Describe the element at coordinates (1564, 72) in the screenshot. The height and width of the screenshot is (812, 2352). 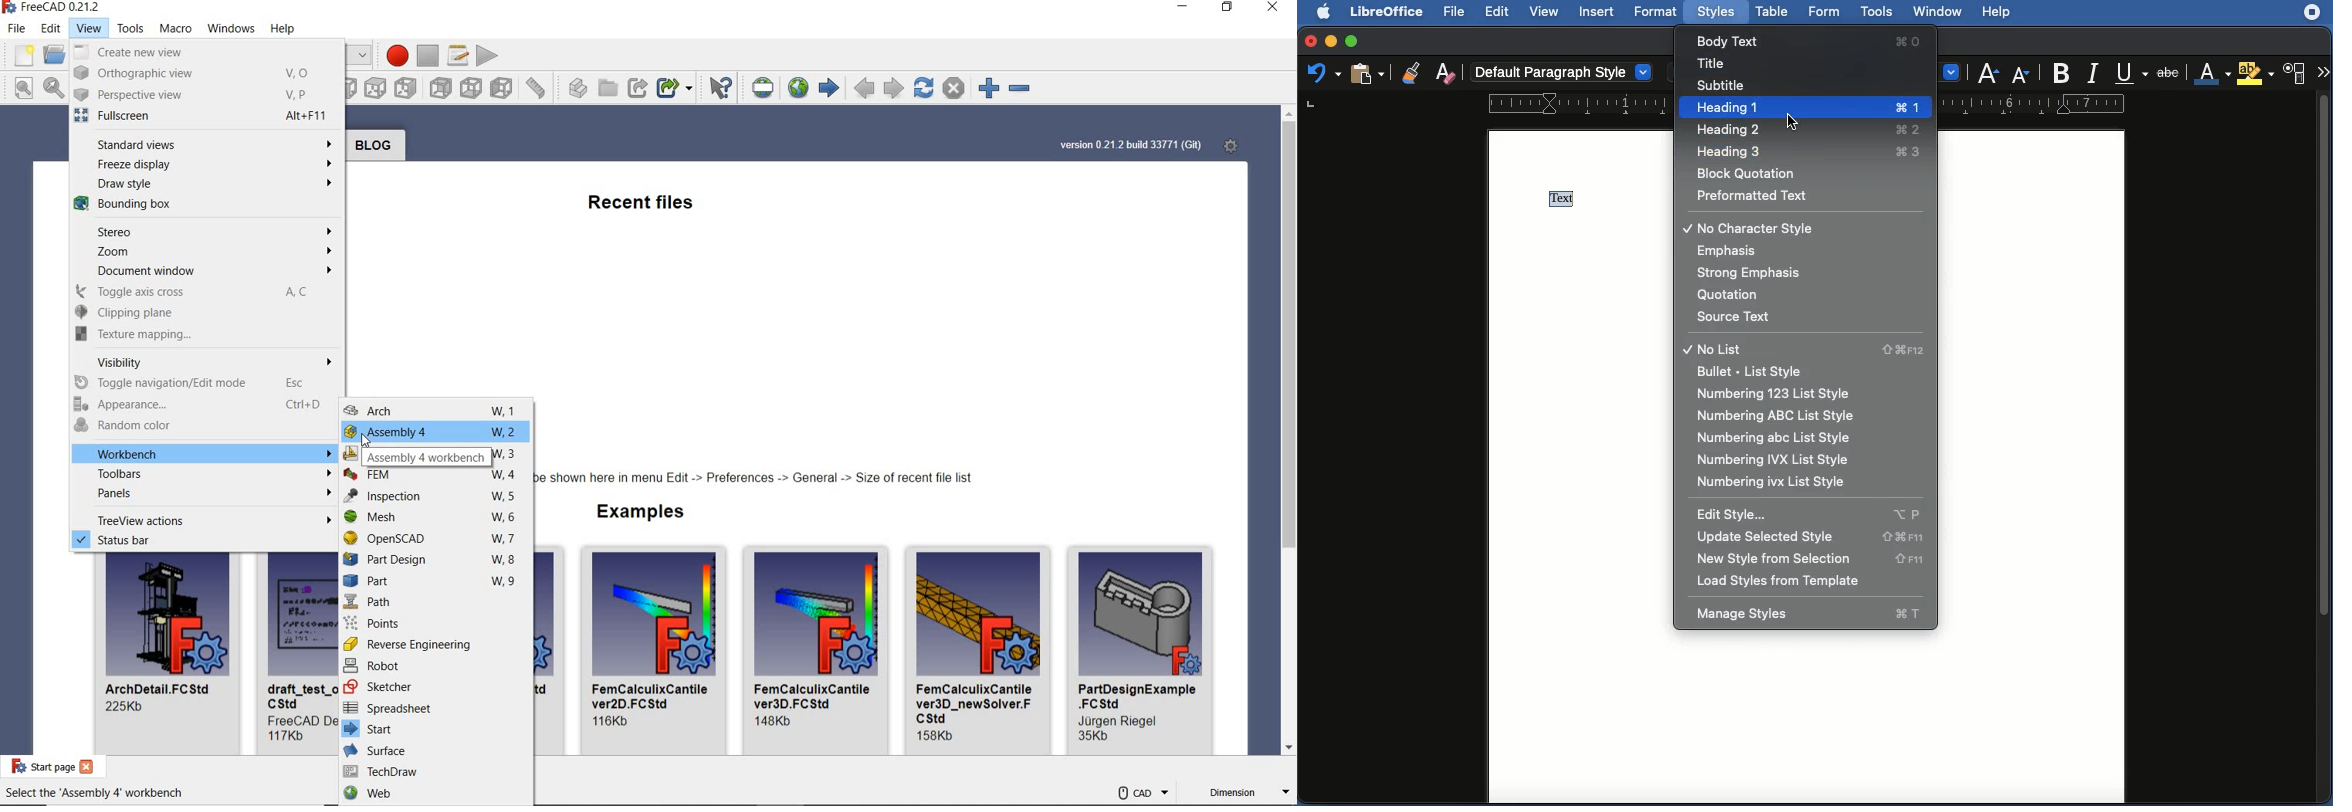
I see `Paragraph style` at that location.